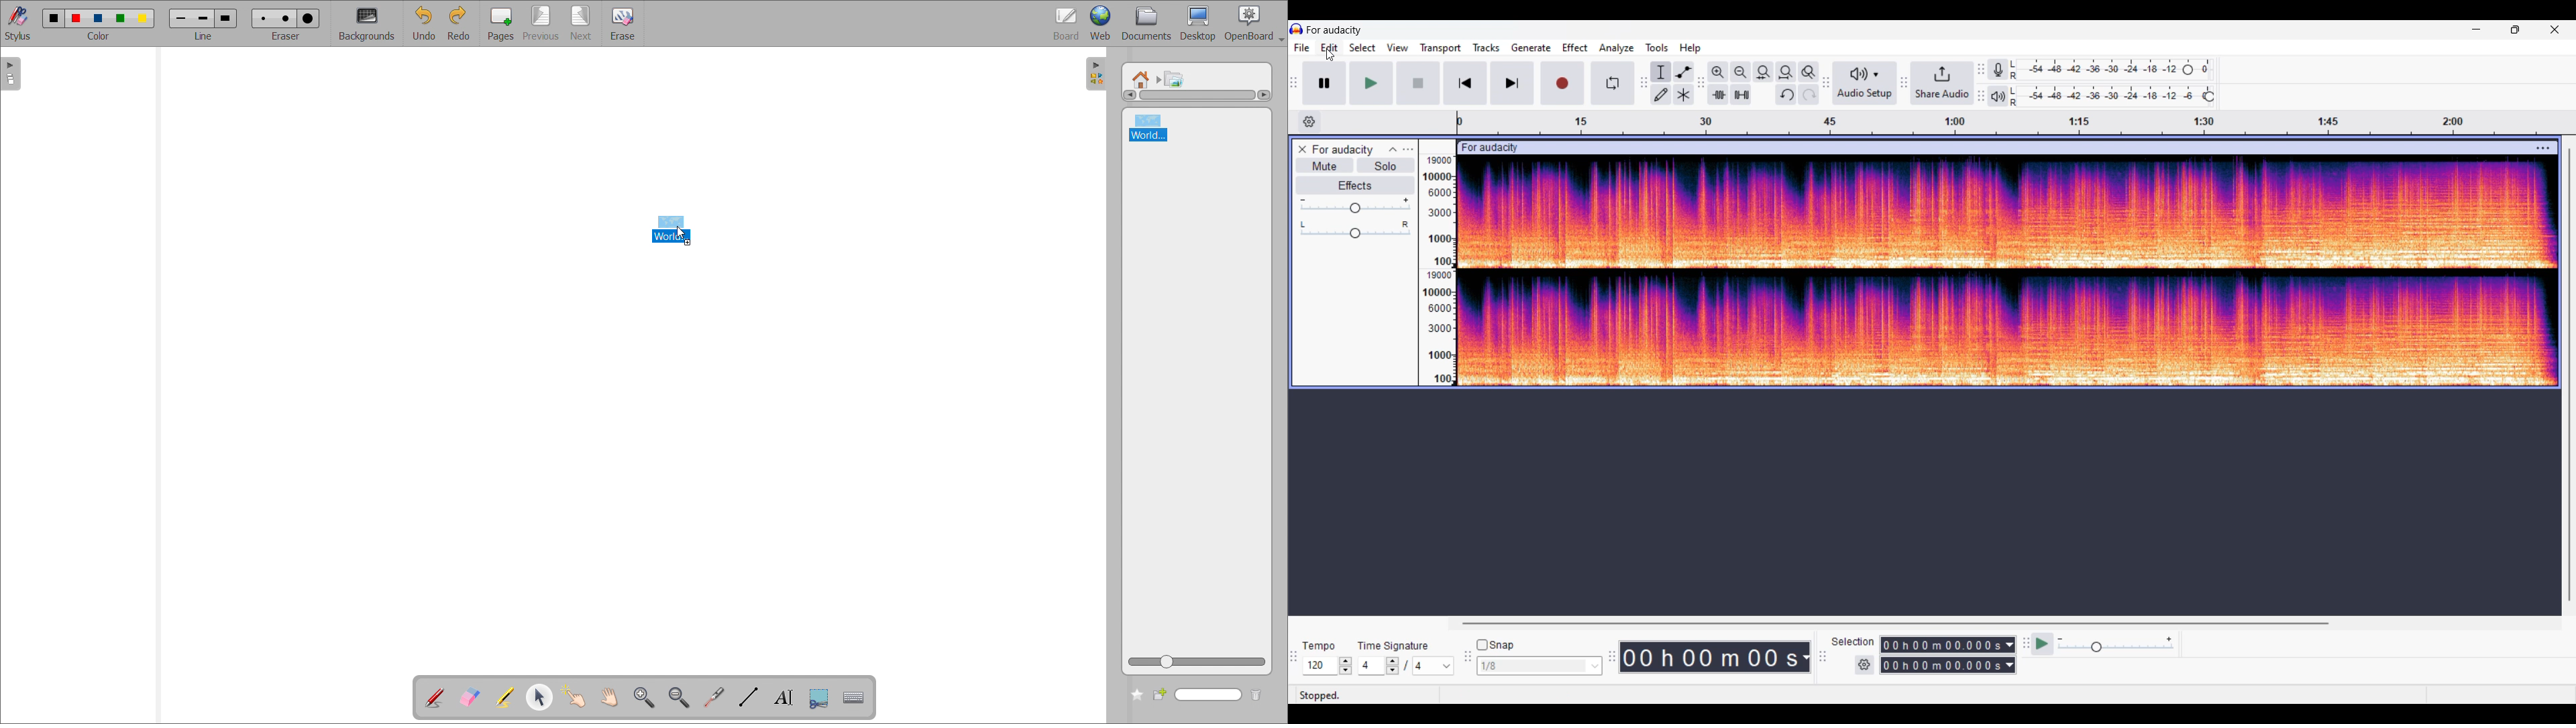  I want to click on Playback speed settings , so click(2104, 644).